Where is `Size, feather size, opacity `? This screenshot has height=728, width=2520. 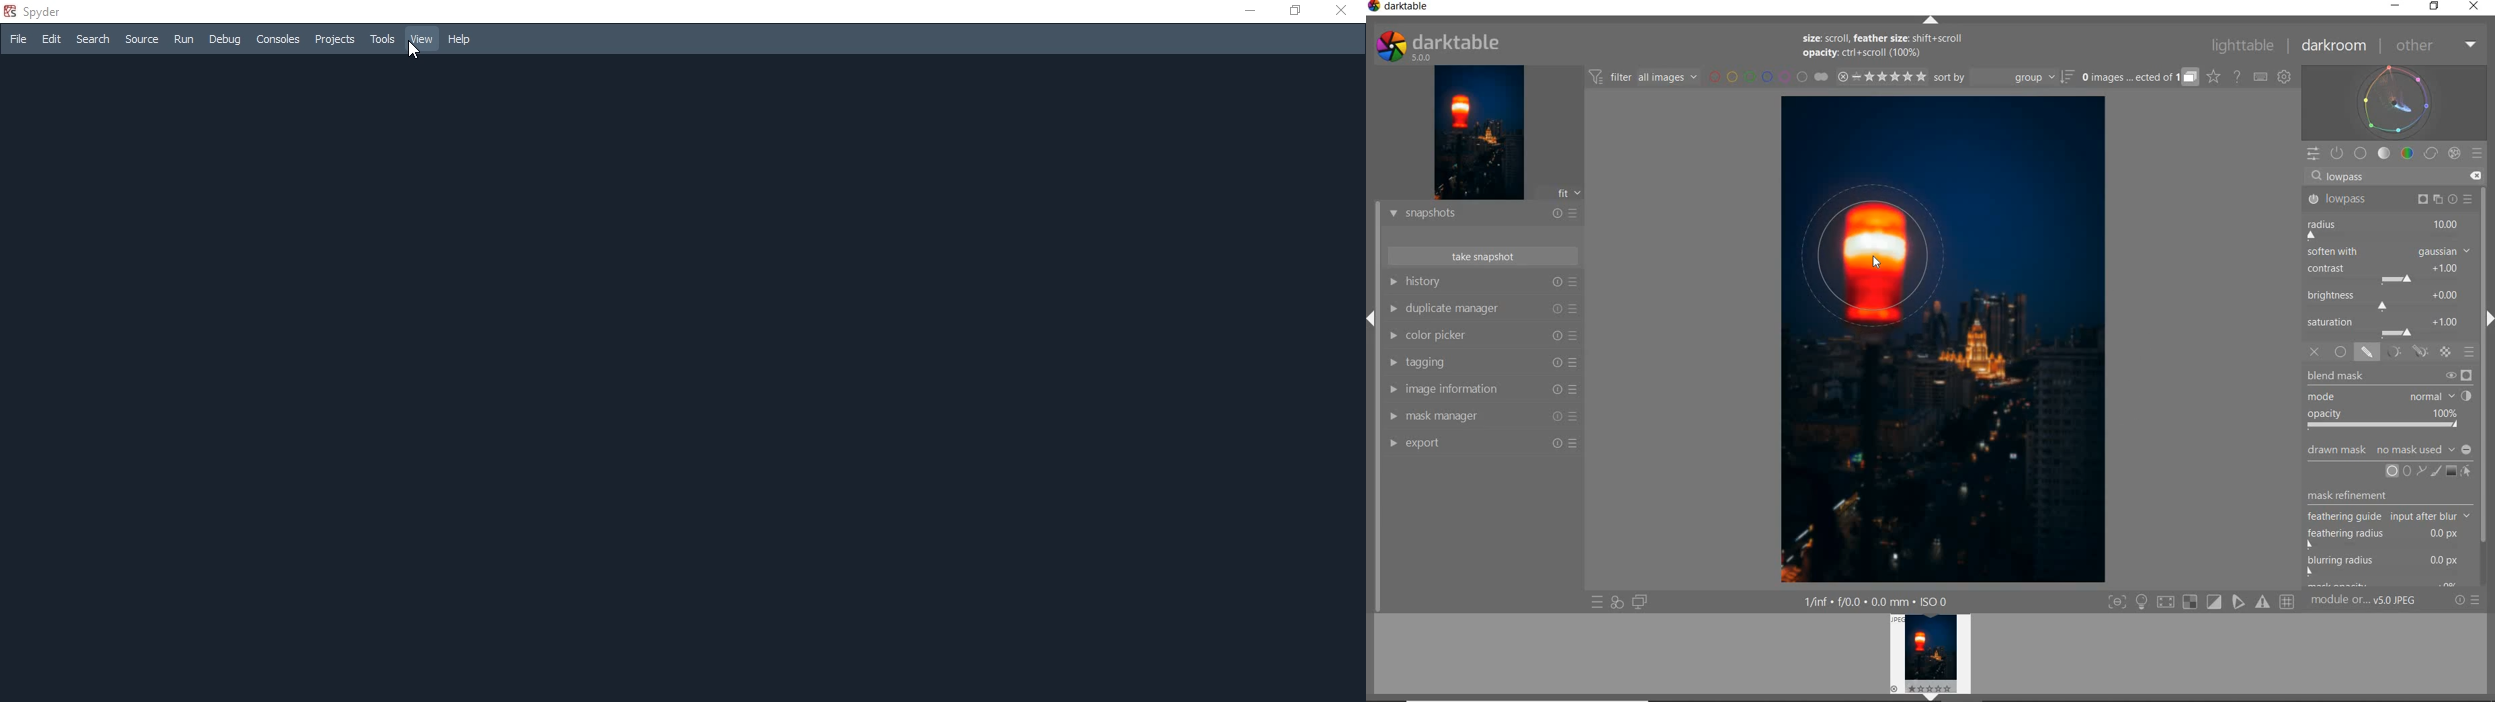
Size, feather size, opacity  is located at coordinates (1886, 47).